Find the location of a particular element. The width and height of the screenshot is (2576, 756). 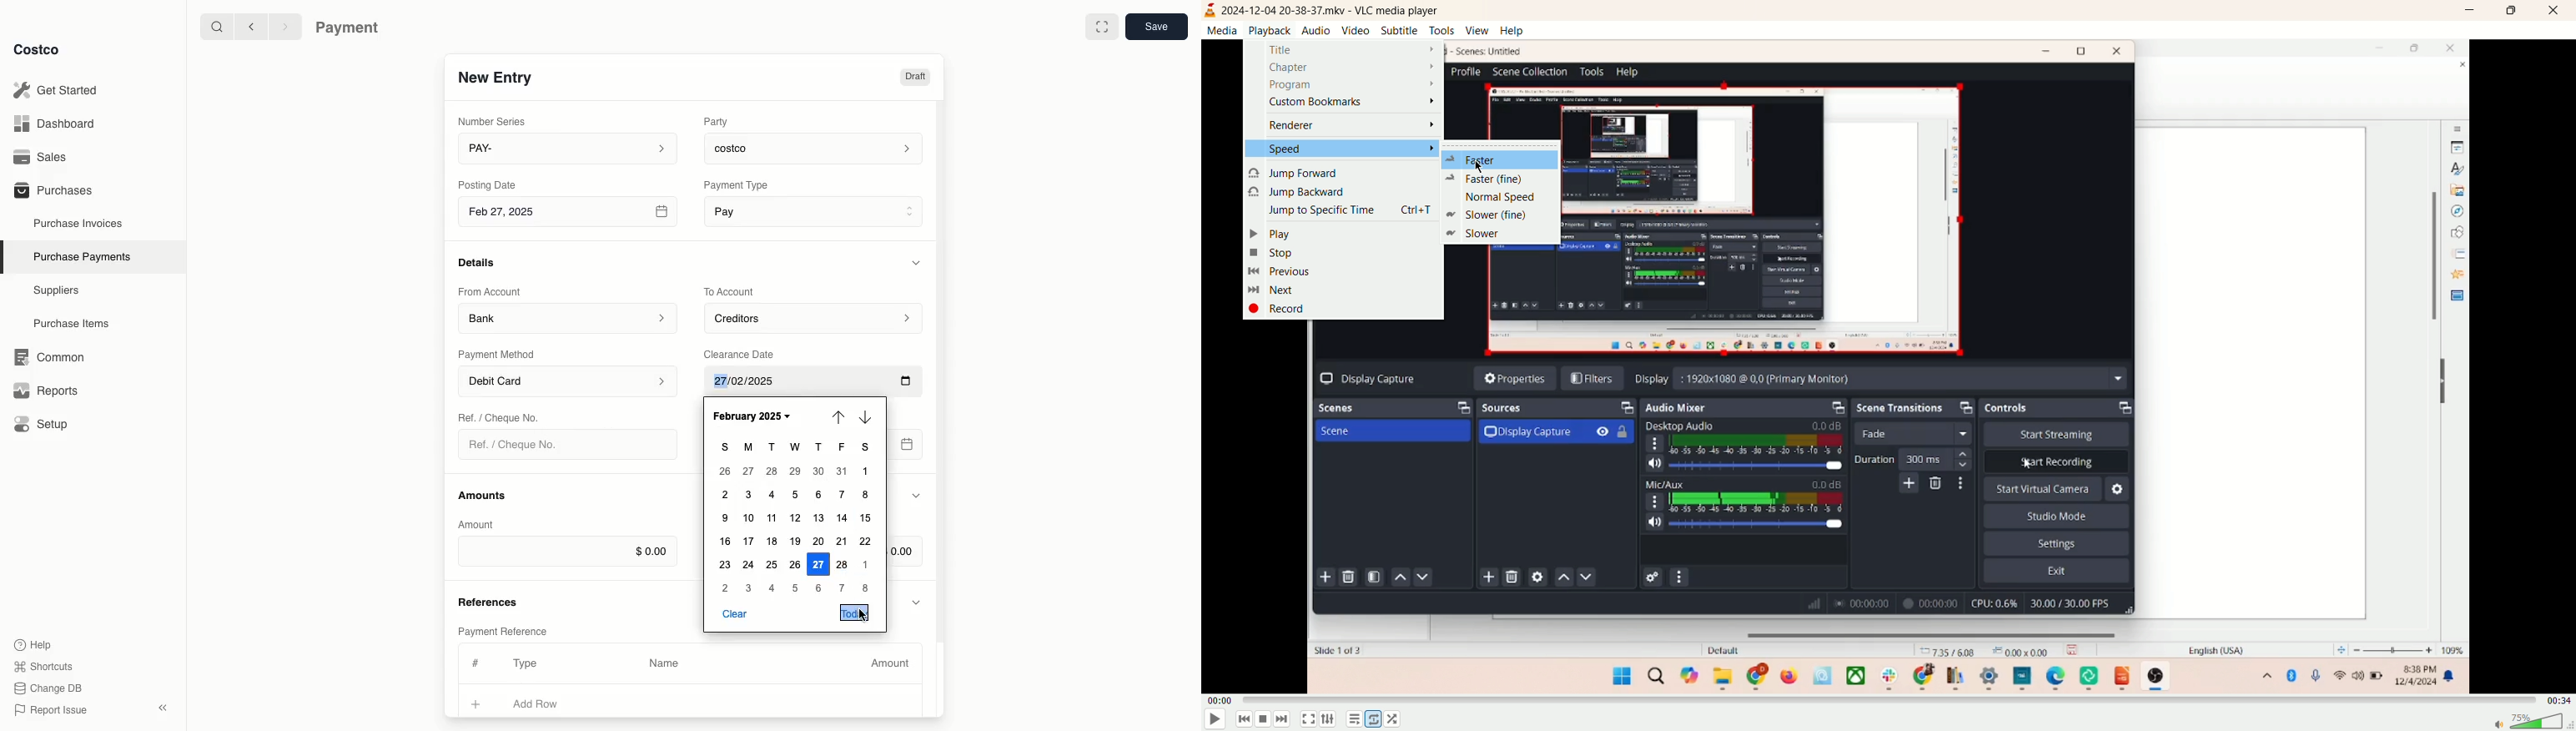

Change DB is located at coordinates (51, 688).